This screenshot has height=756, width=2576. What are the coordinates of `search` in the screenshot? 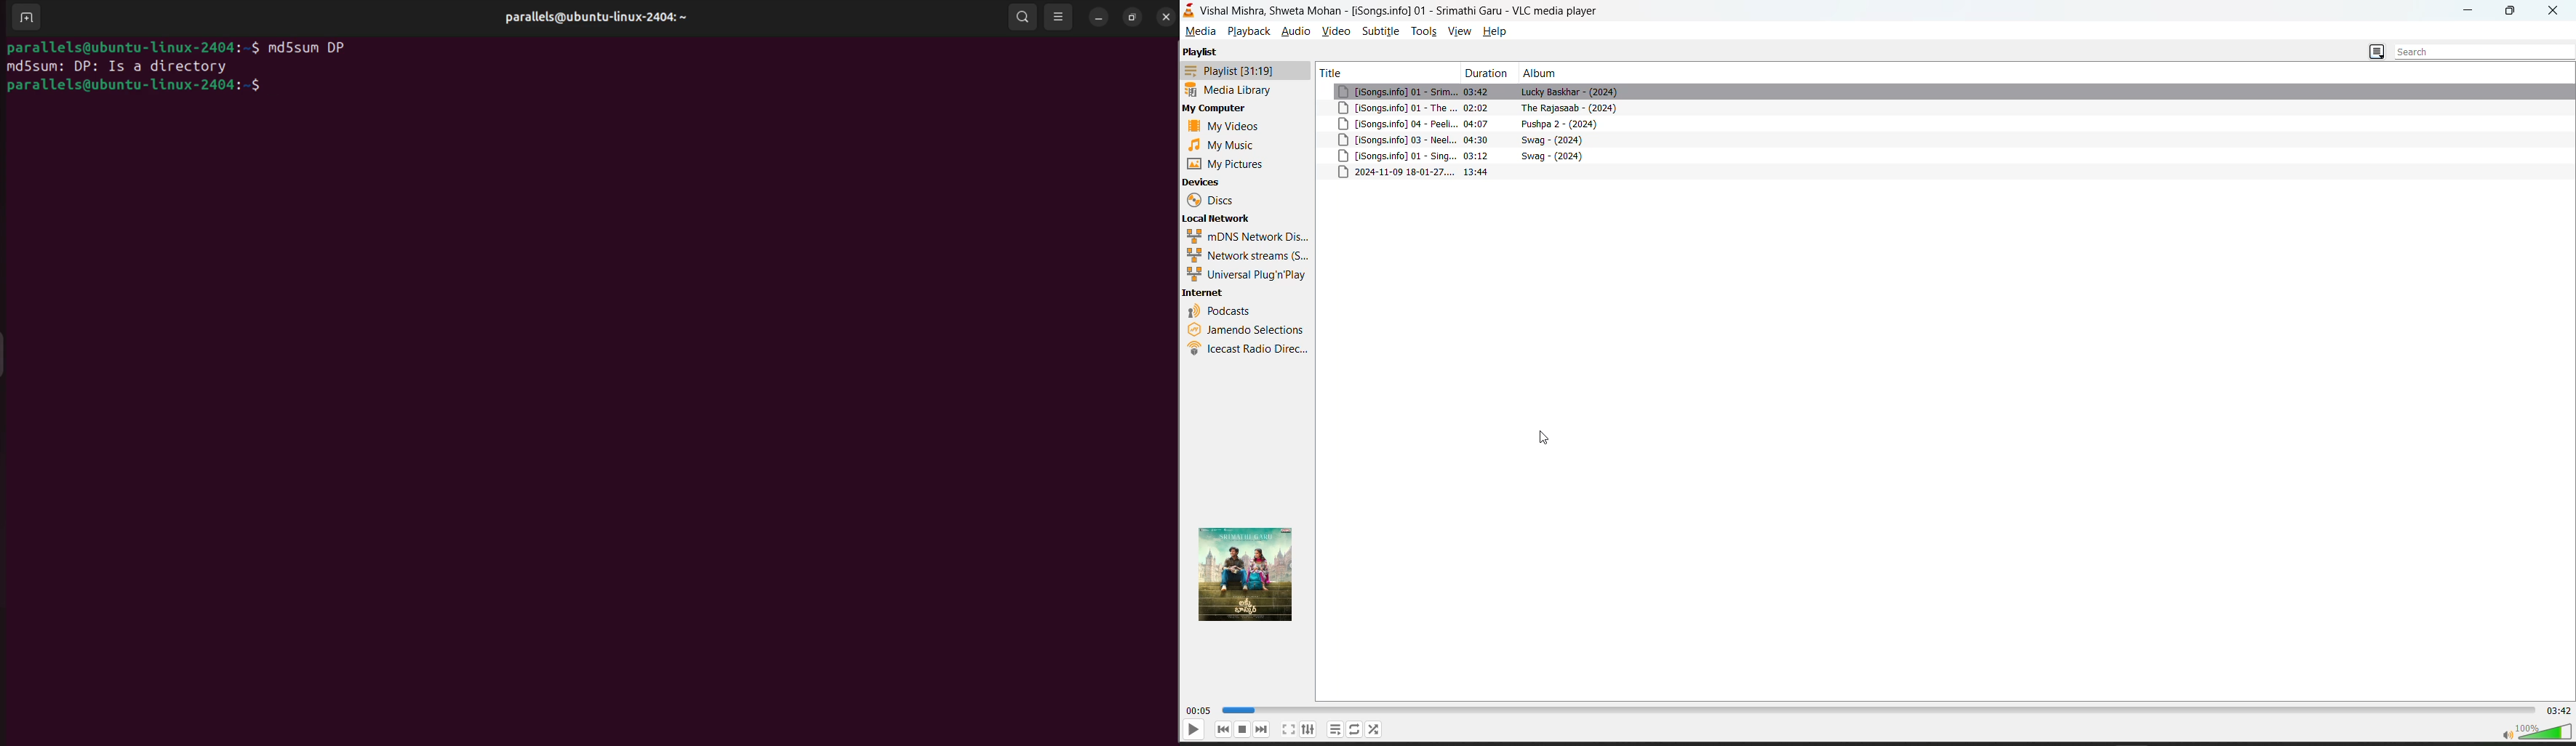 It's located at (2484, 49).